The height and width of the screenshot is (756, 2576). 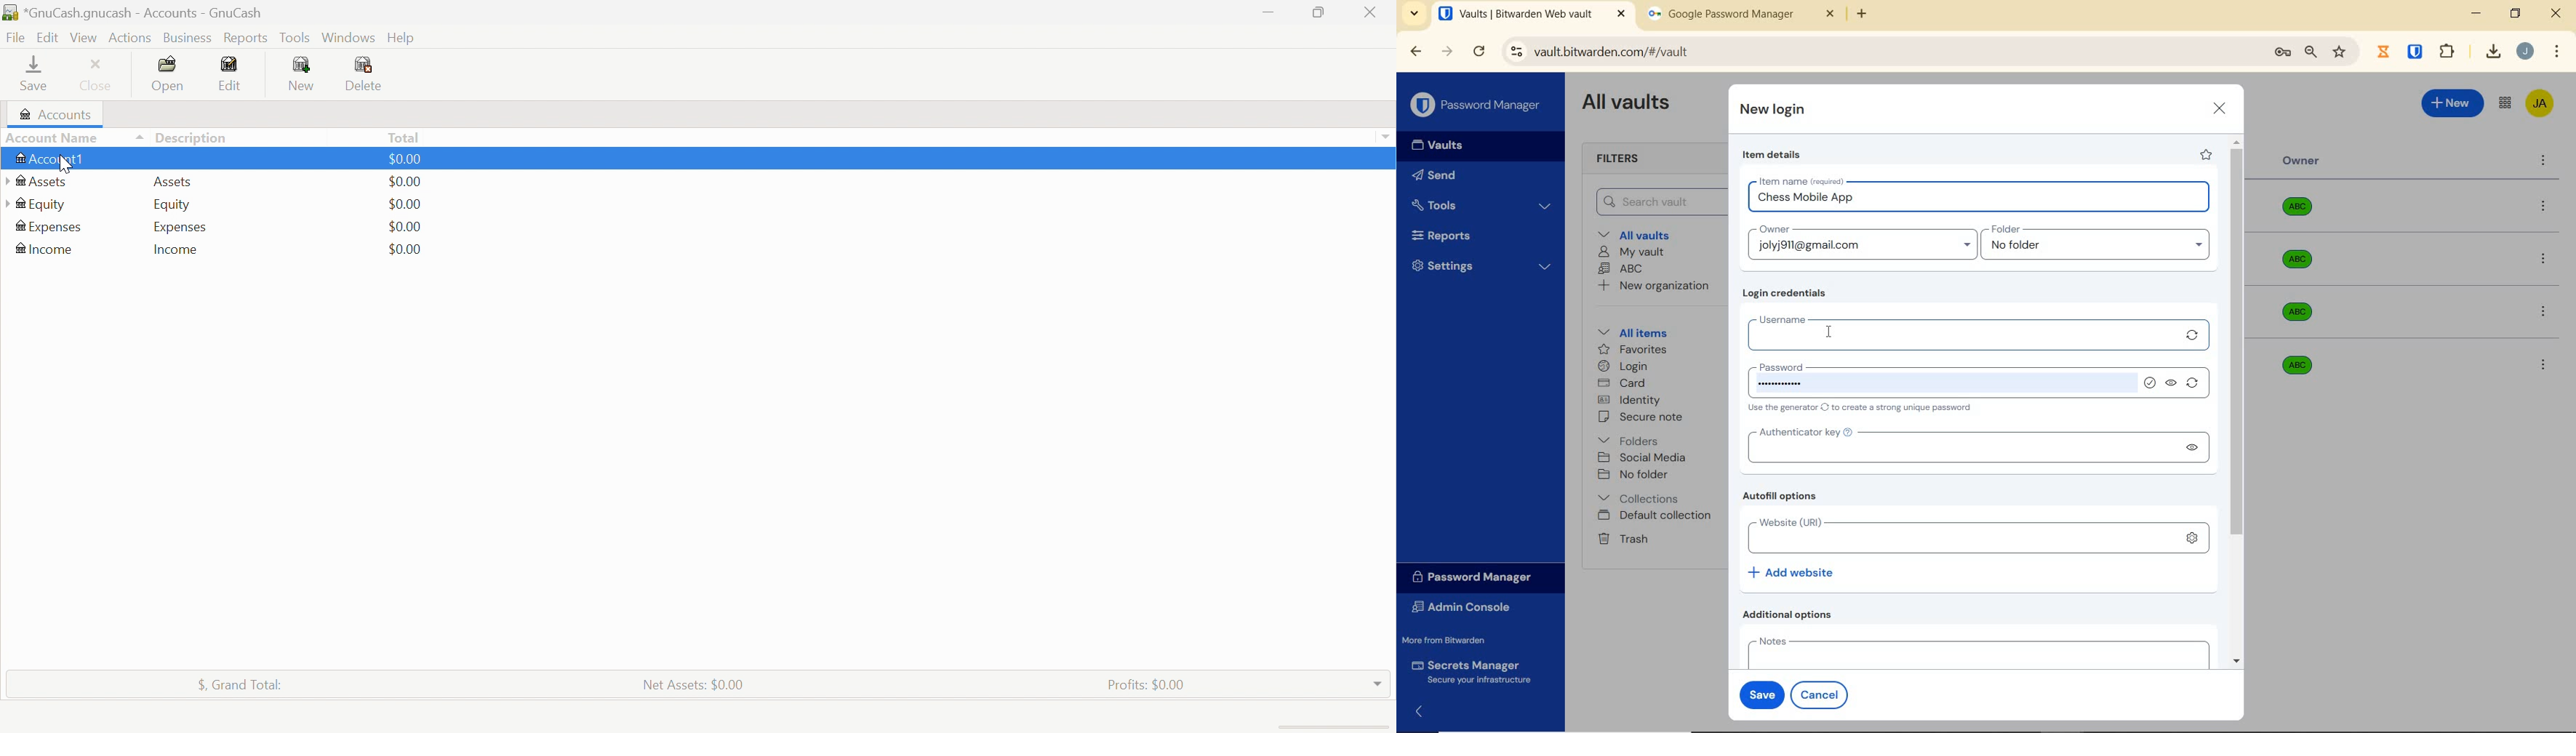 What do you see at coordinates (2205, 154) in the screenshot?
I see `favorite` at bounding box center [2205, 154].